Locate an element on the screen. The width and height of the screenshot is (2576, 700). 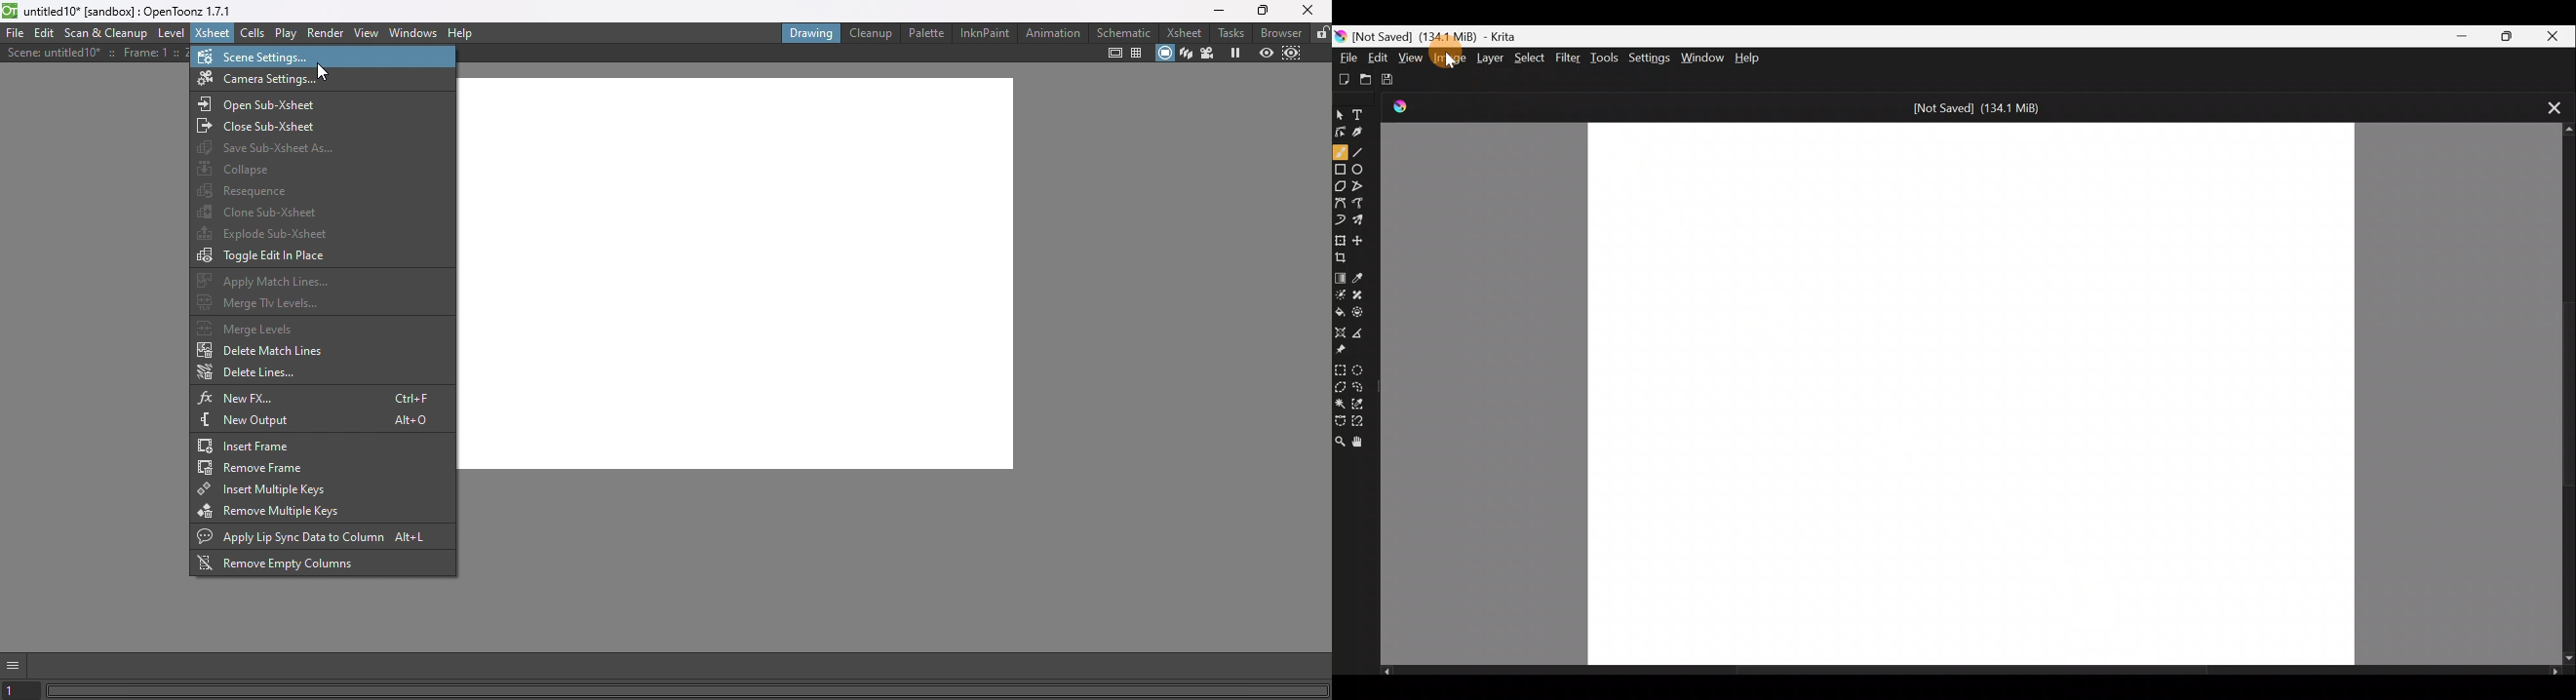
Close is located at coordinates (1309, 13).